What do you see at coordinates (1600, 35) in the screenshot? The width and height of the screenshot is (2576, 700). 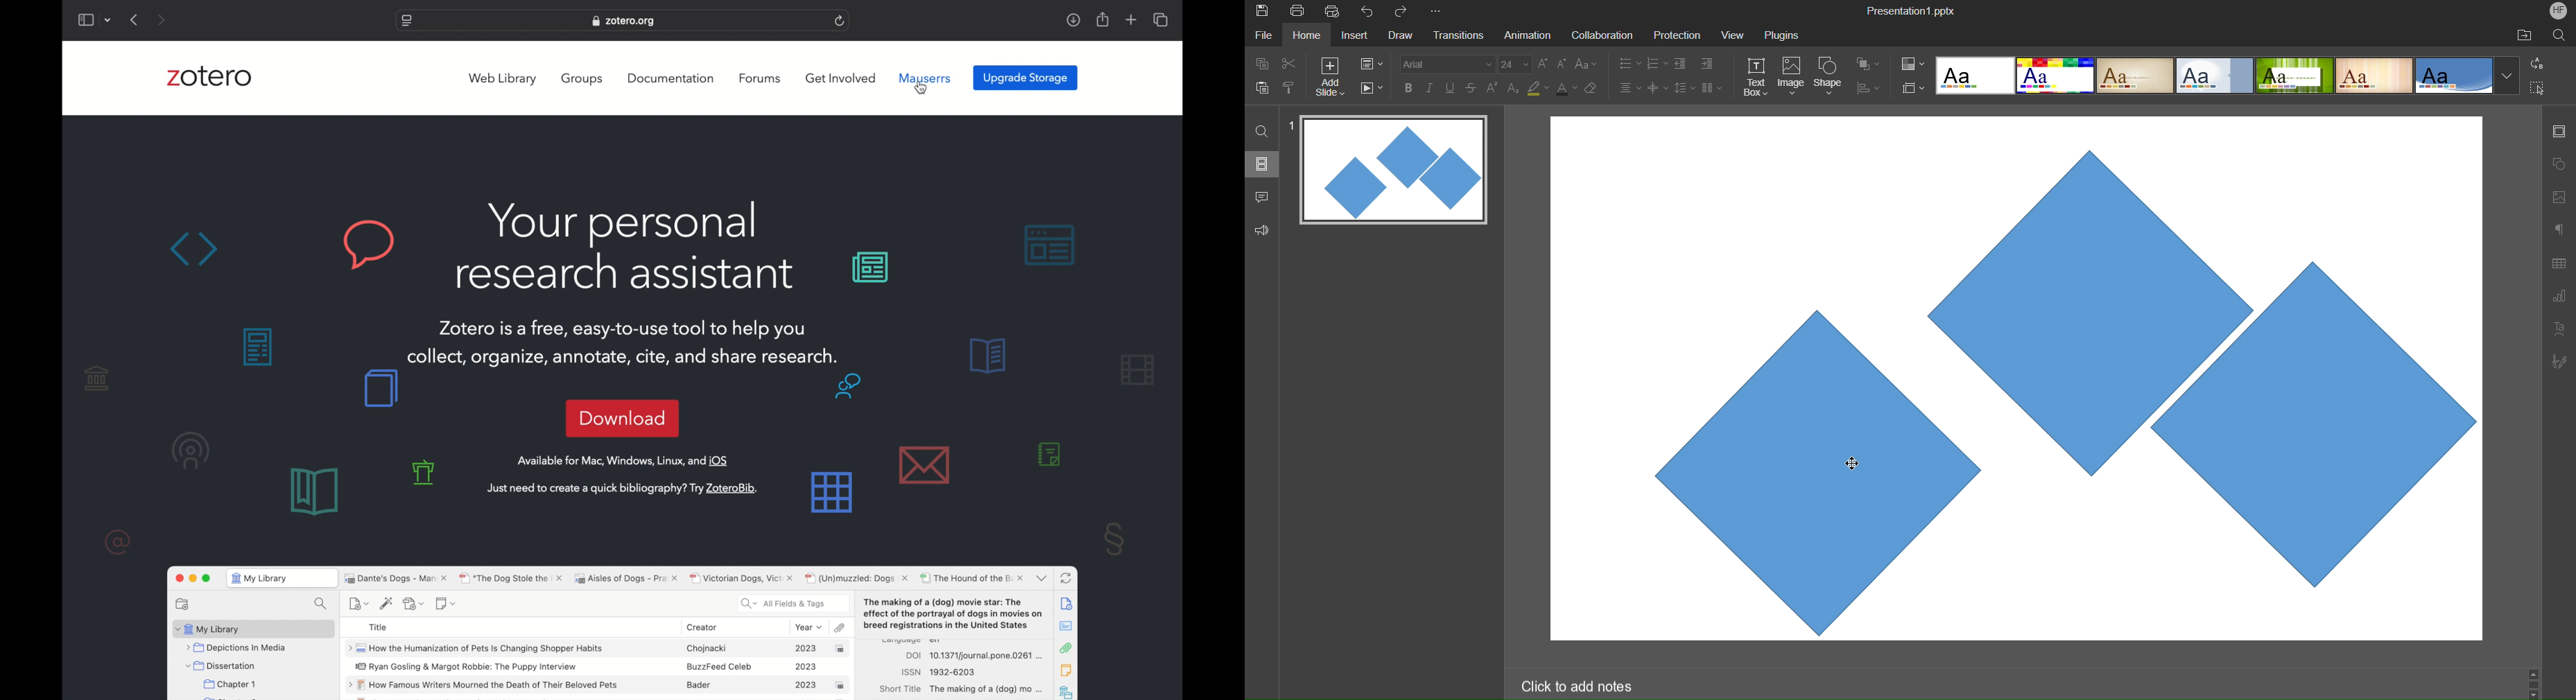 I see `Collaboration` at bounding box center [1600, 35].